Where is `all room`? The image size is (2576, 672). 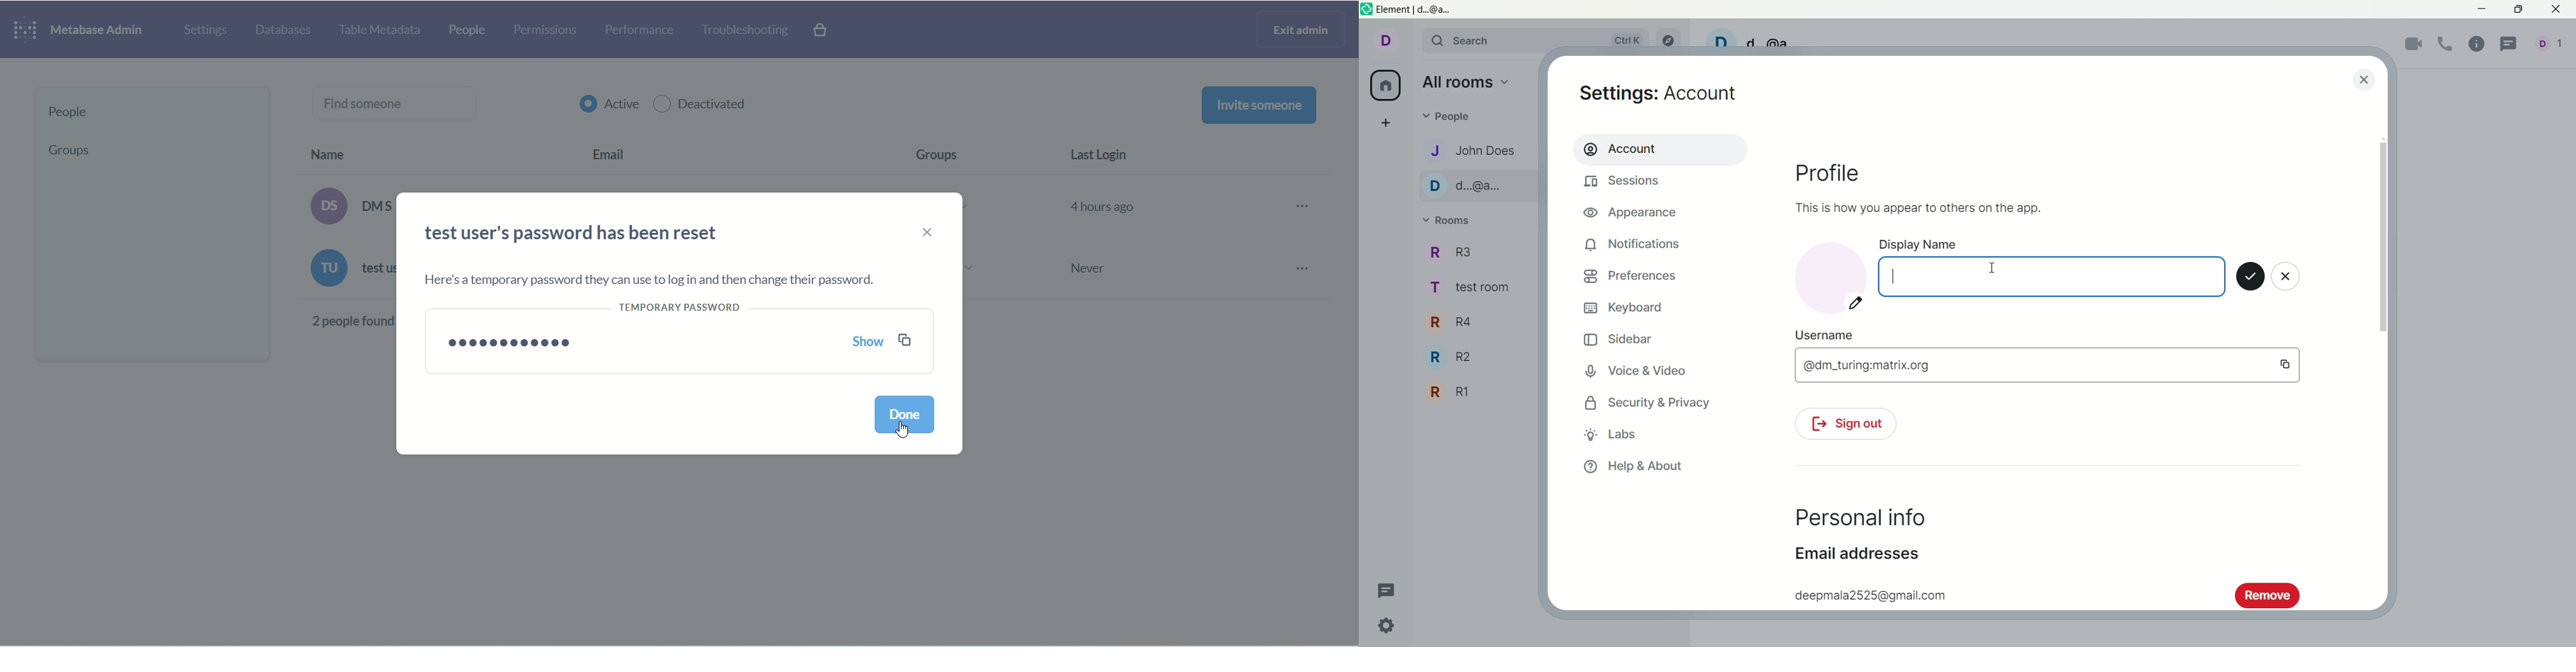
all room is located at coordinates (1384, 86).